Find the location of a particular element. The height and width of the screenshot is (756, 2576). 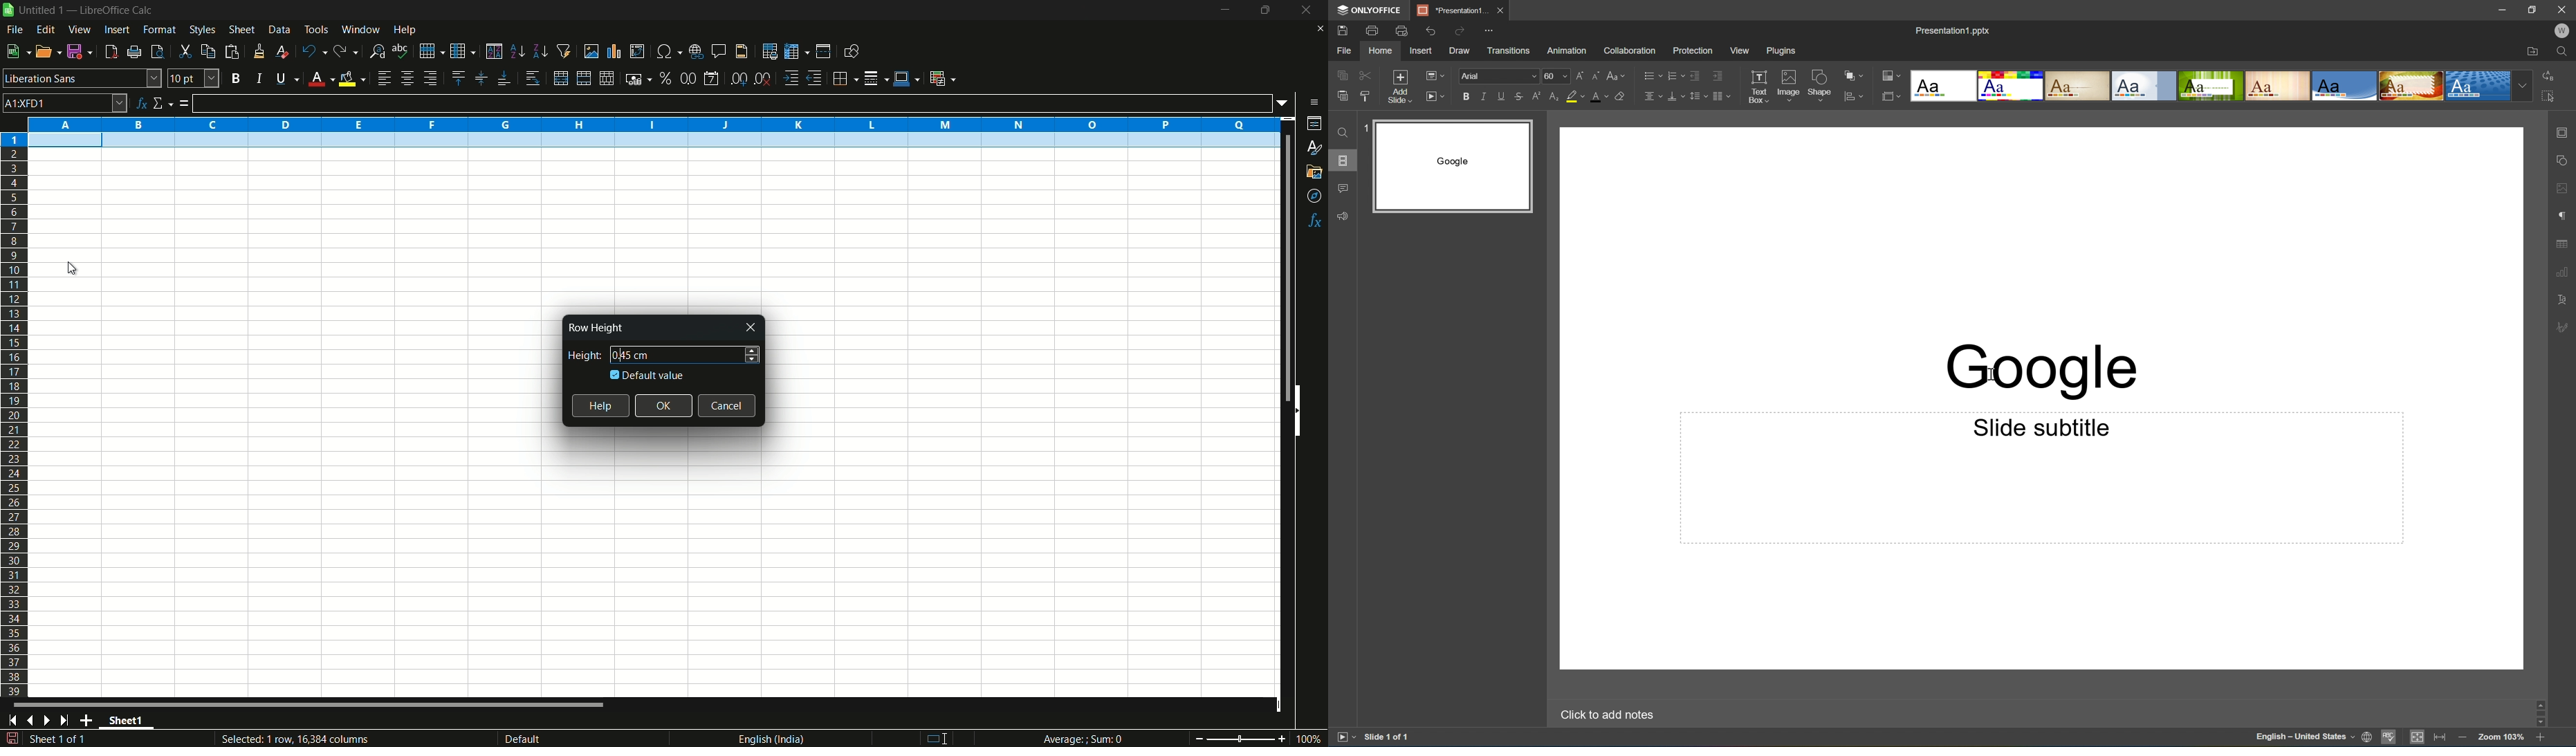

Decrease indent is located at coordinates (1695, 72).